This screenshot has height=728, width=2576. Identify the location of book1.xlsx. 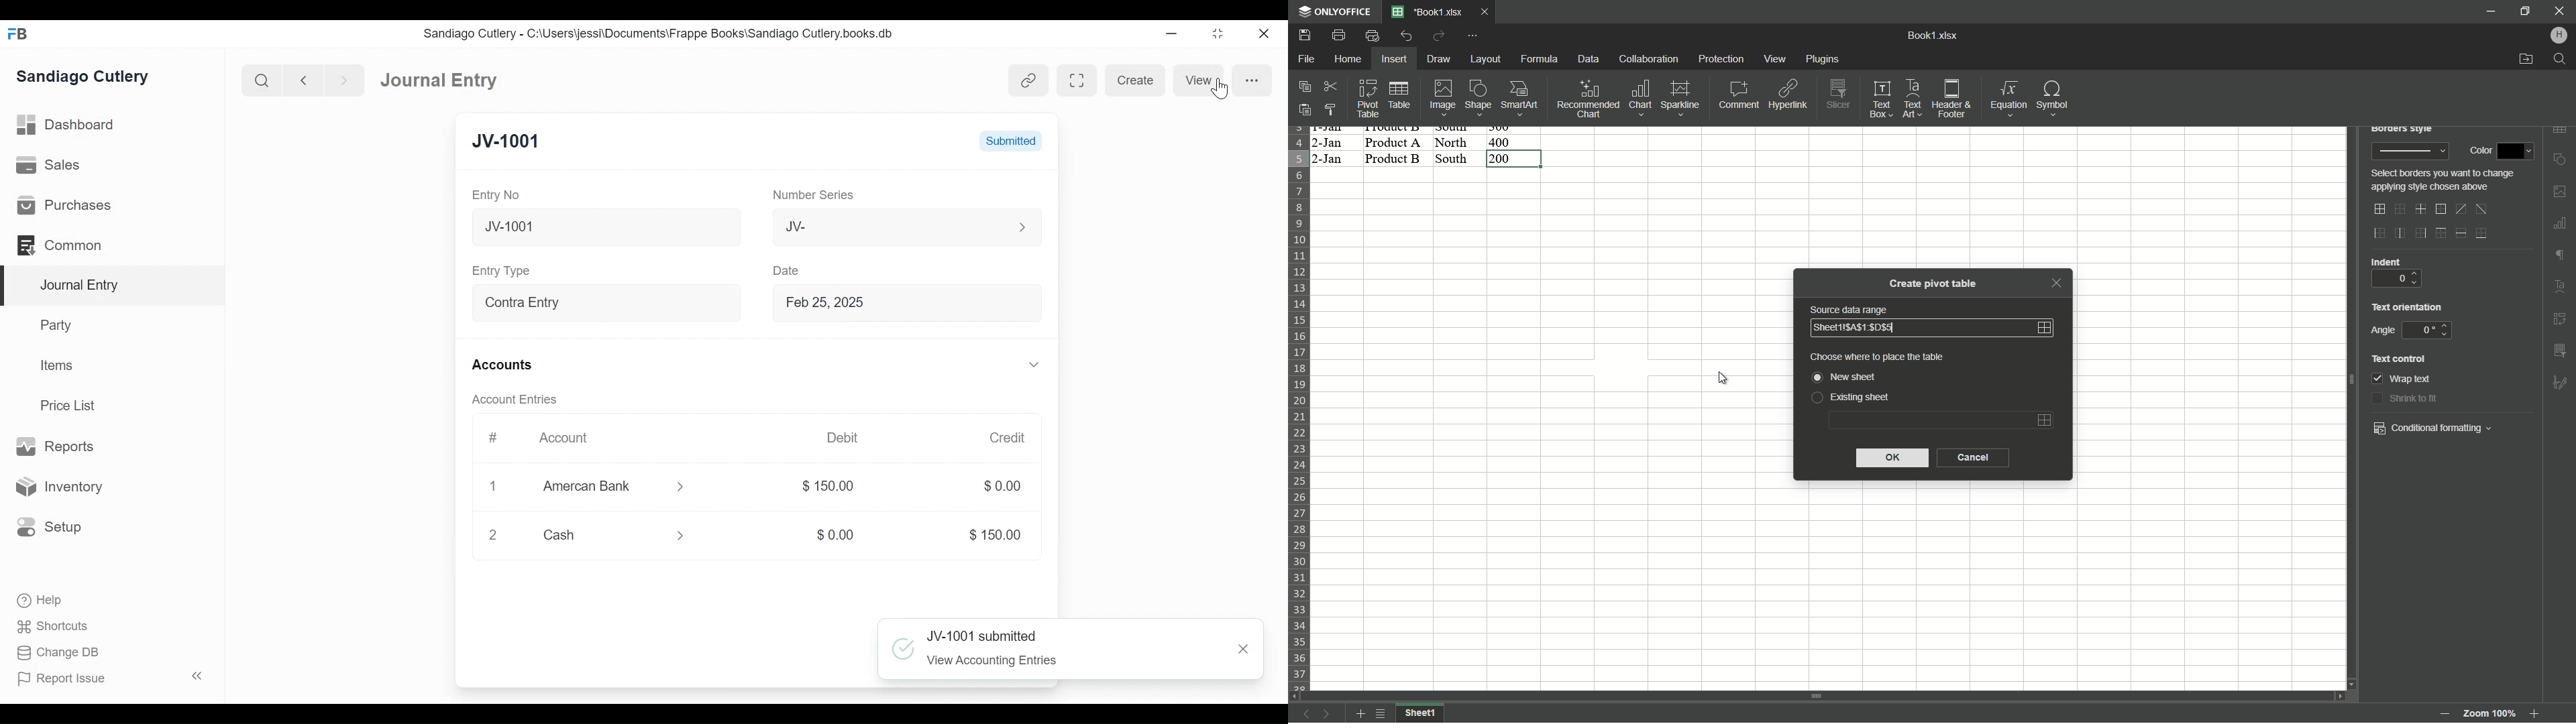
(1935, 36).